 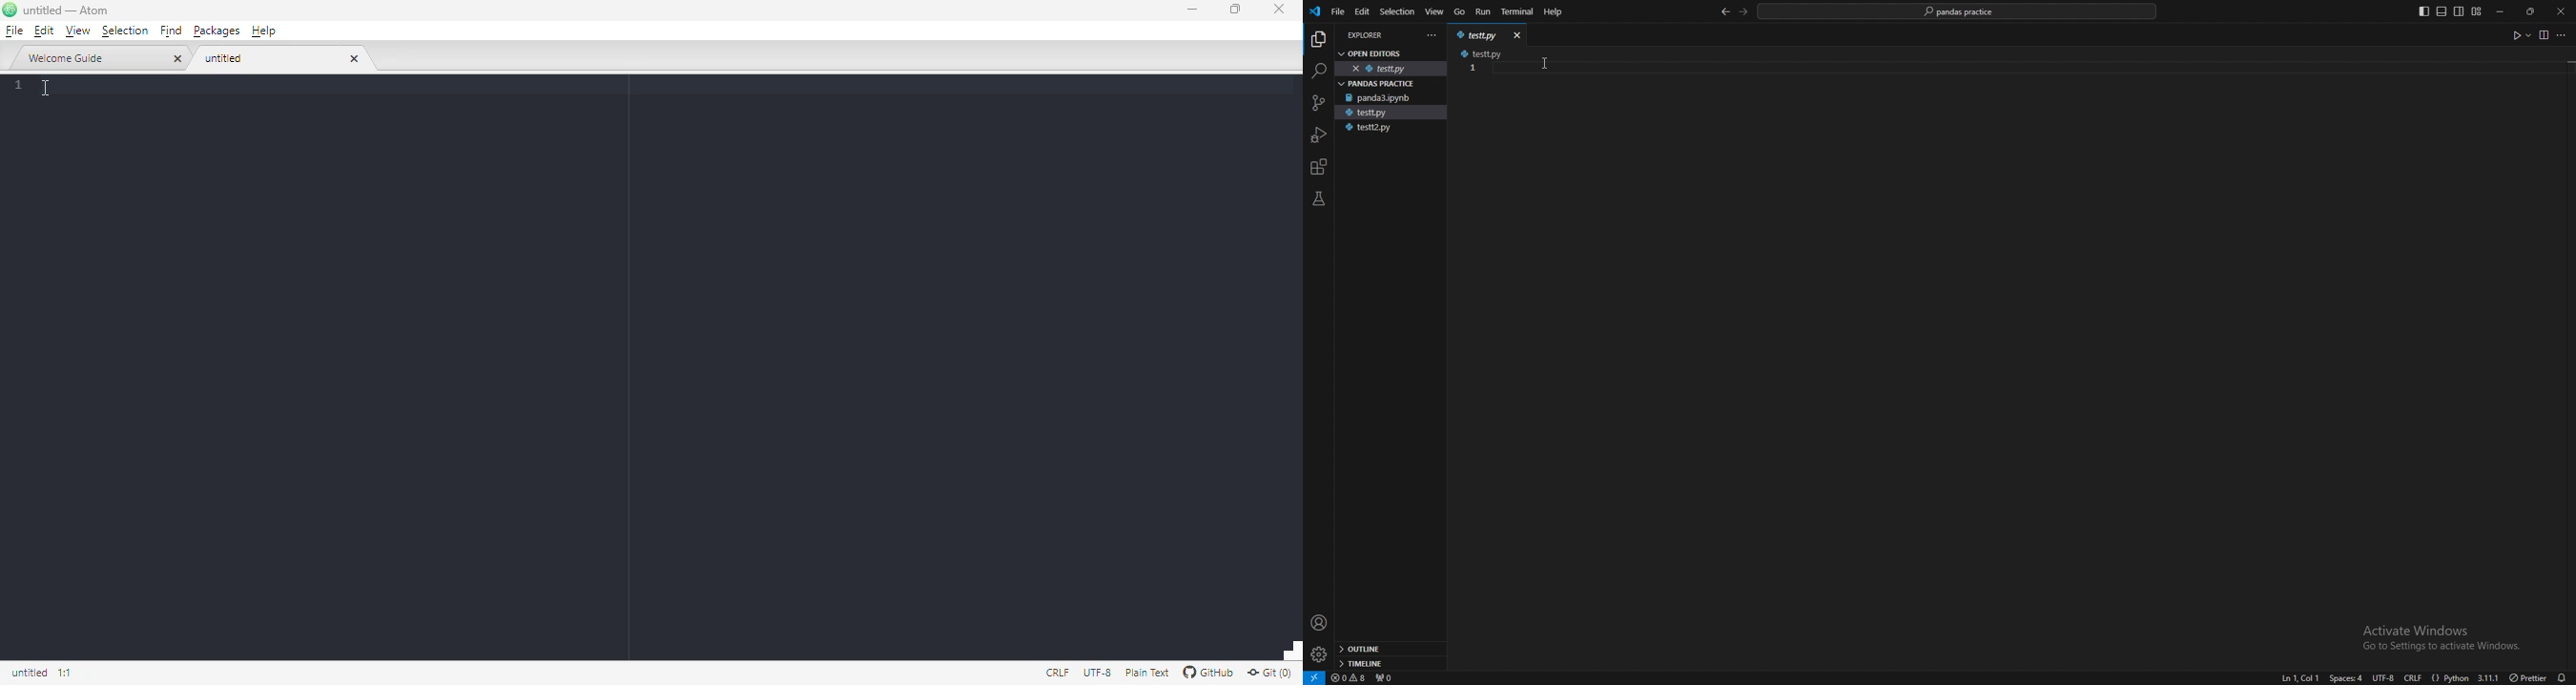 What do you see at coordinates (1349, 678) in the screenshot?
I see `warnings` at bounding box center [1349, 678].